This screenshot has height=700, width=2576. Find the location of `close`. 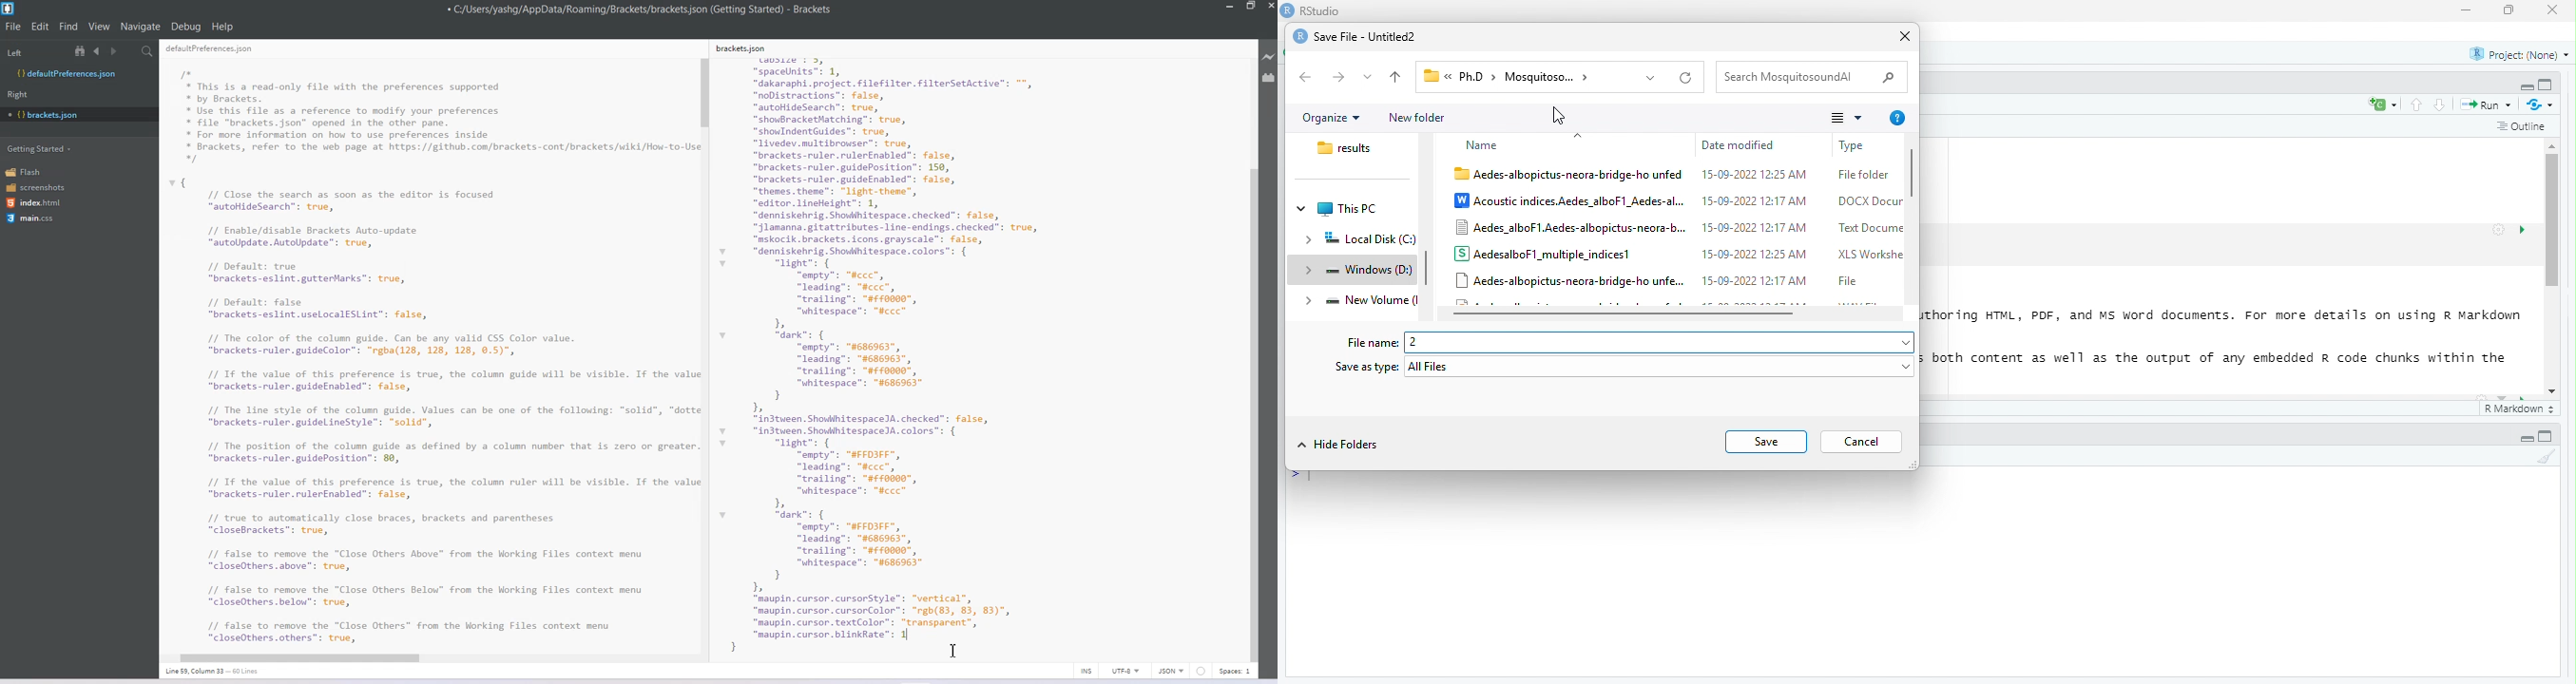

close is located at coordinates (1907, 37).